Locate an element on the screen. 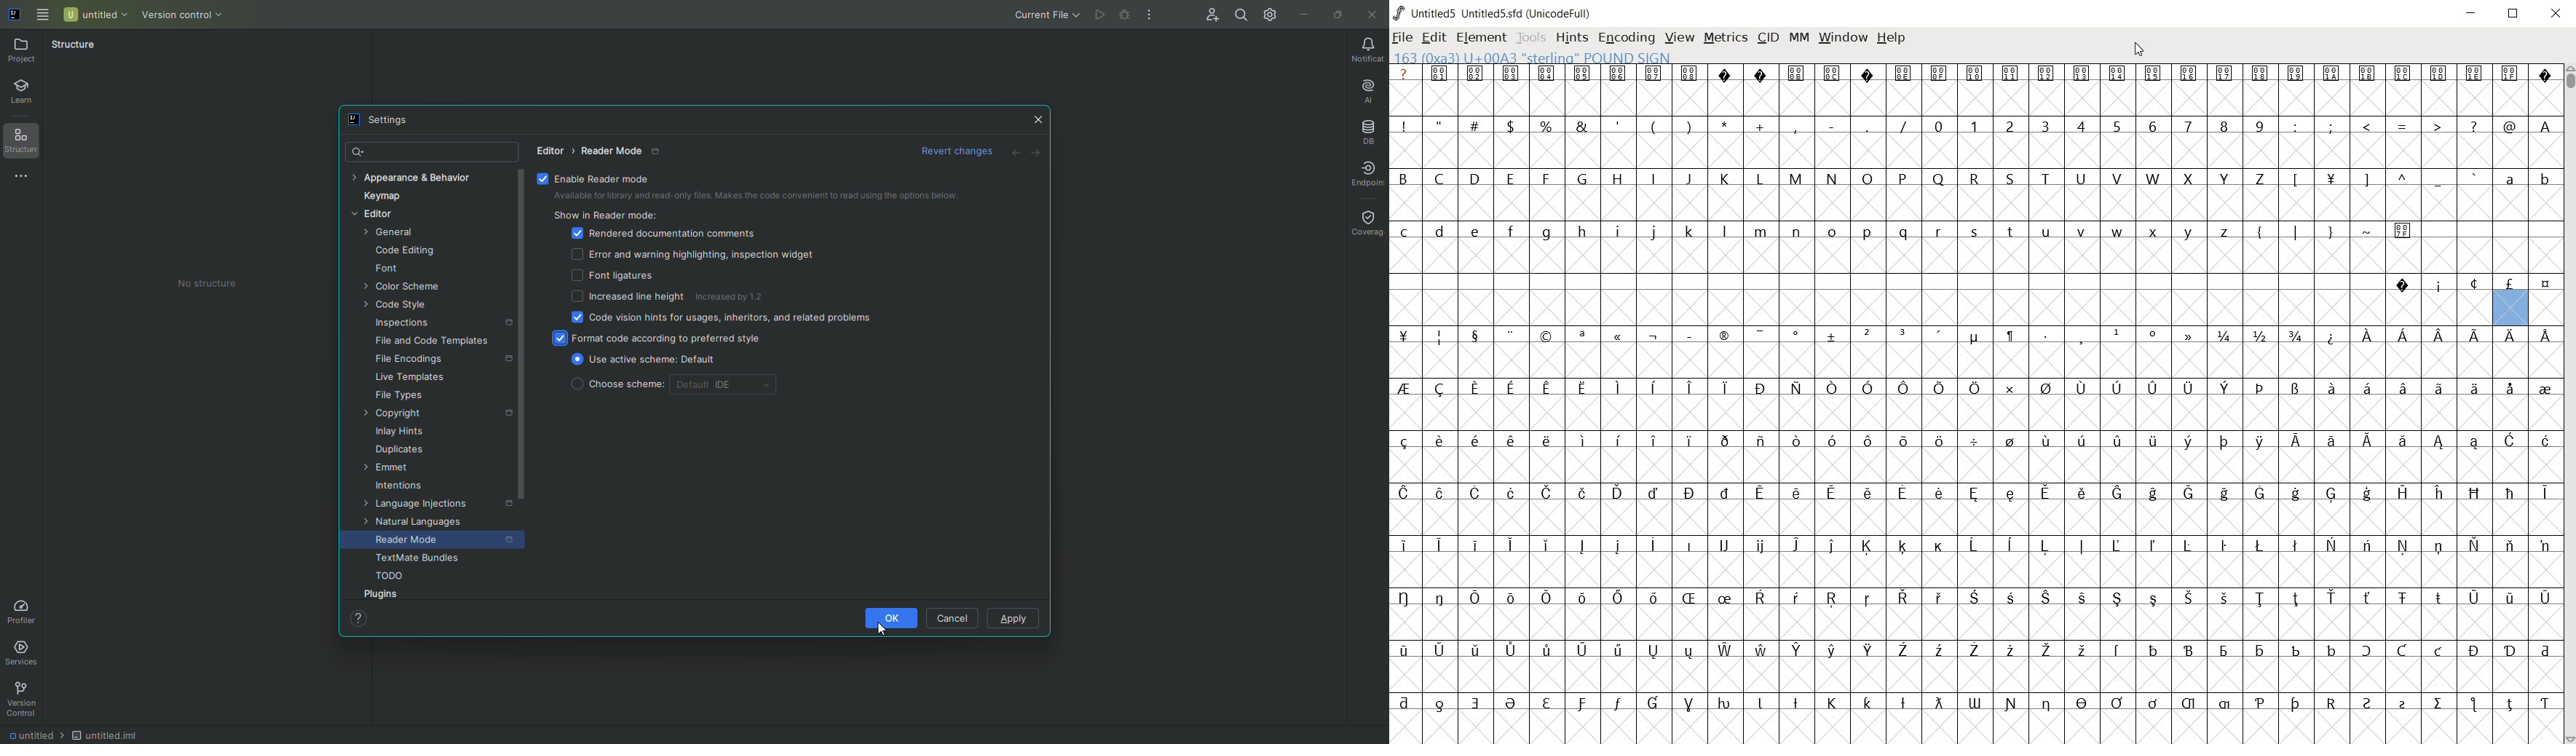  Symbol is located at coordinates (2190, 74).